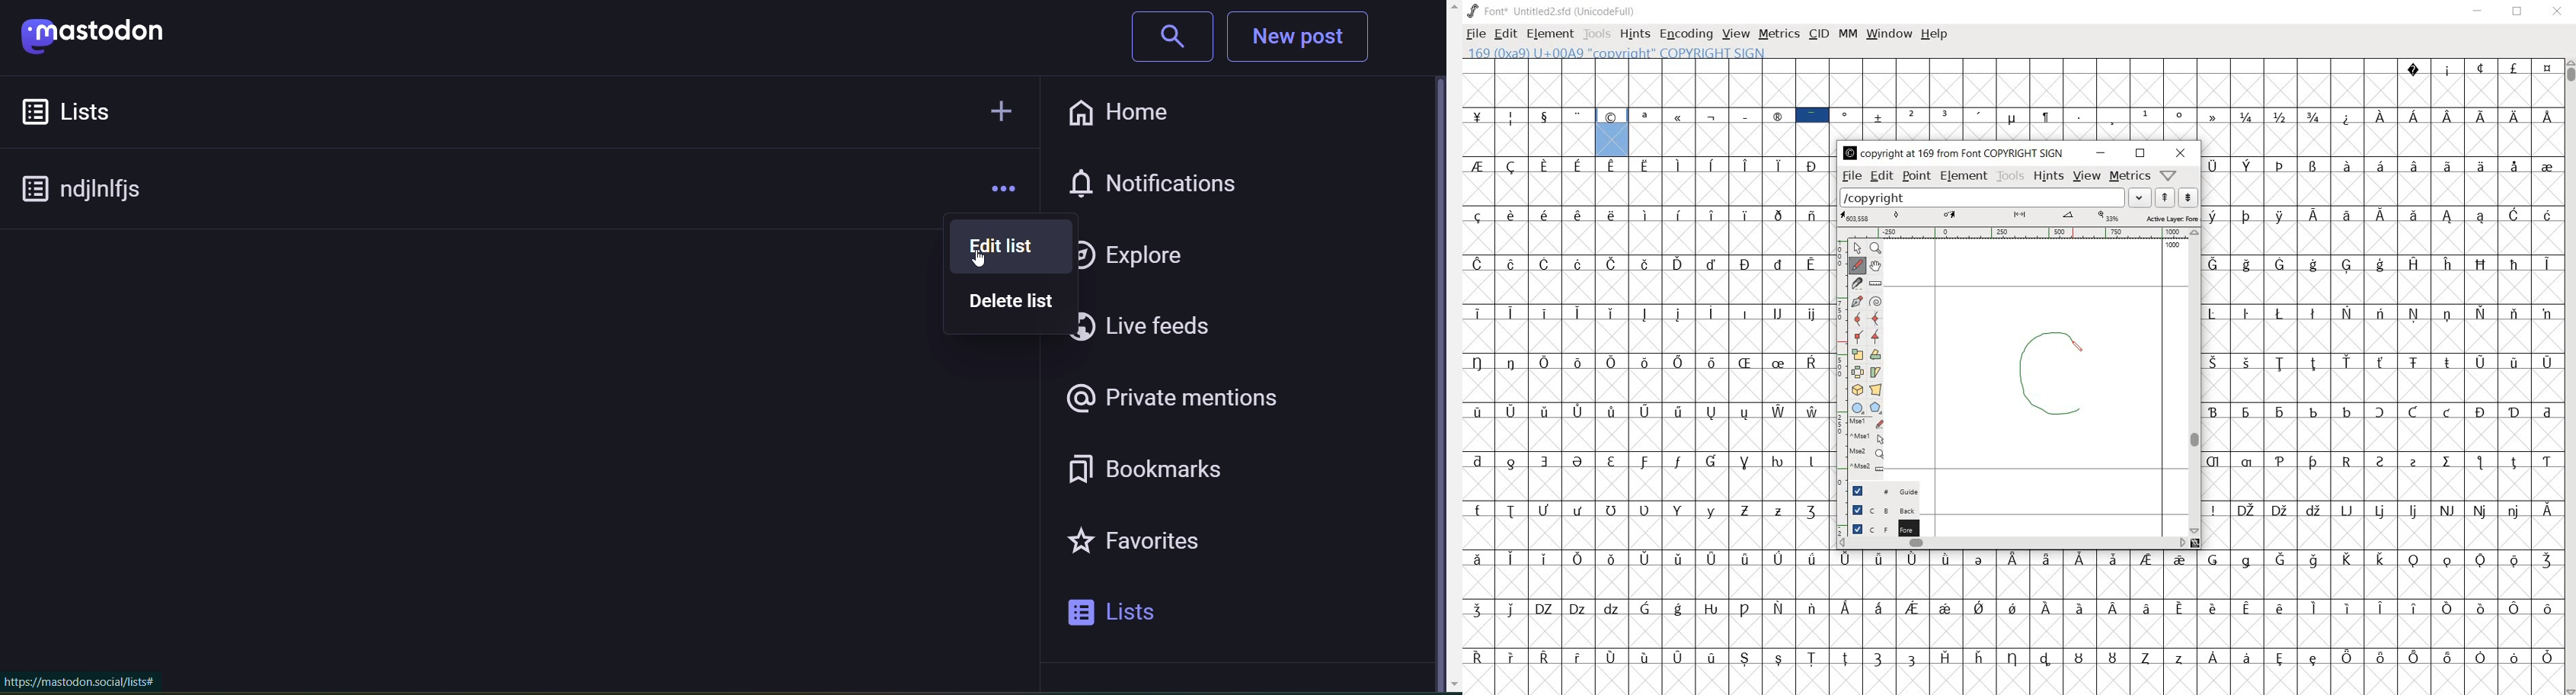  I want to click on new post, so click(1310, 38).